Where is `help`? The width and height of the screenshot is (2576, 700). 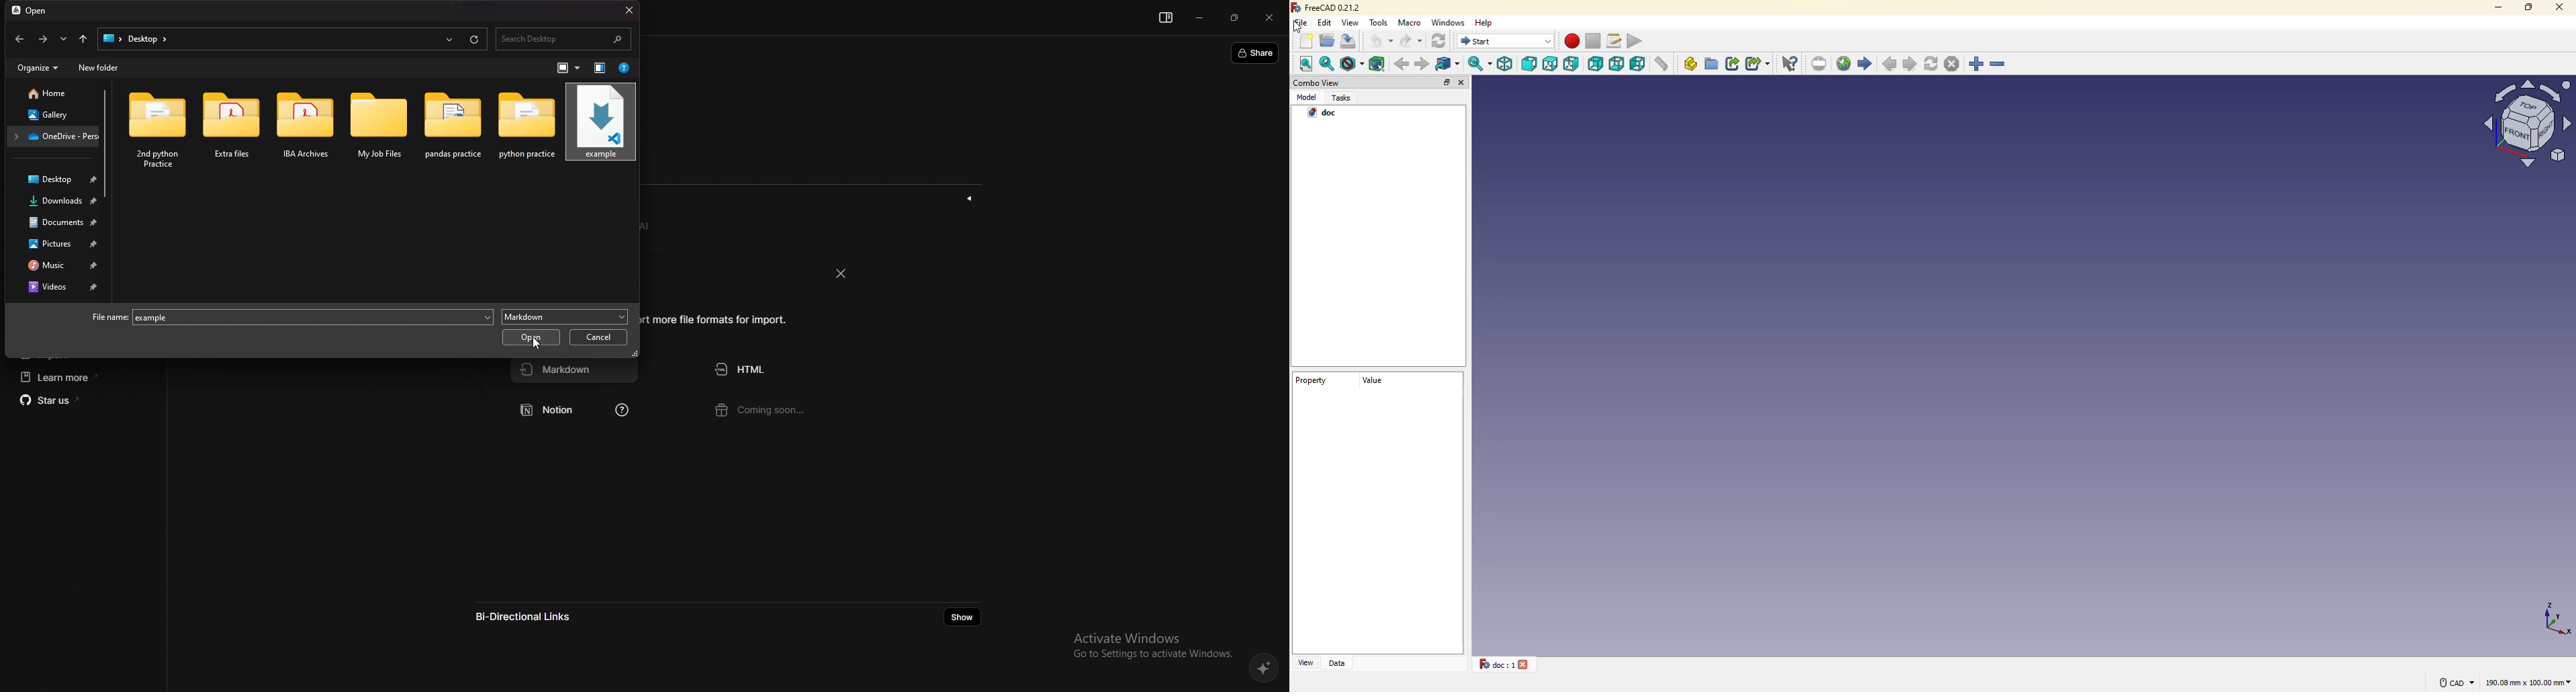
help is located at coordinates (1488, 21).